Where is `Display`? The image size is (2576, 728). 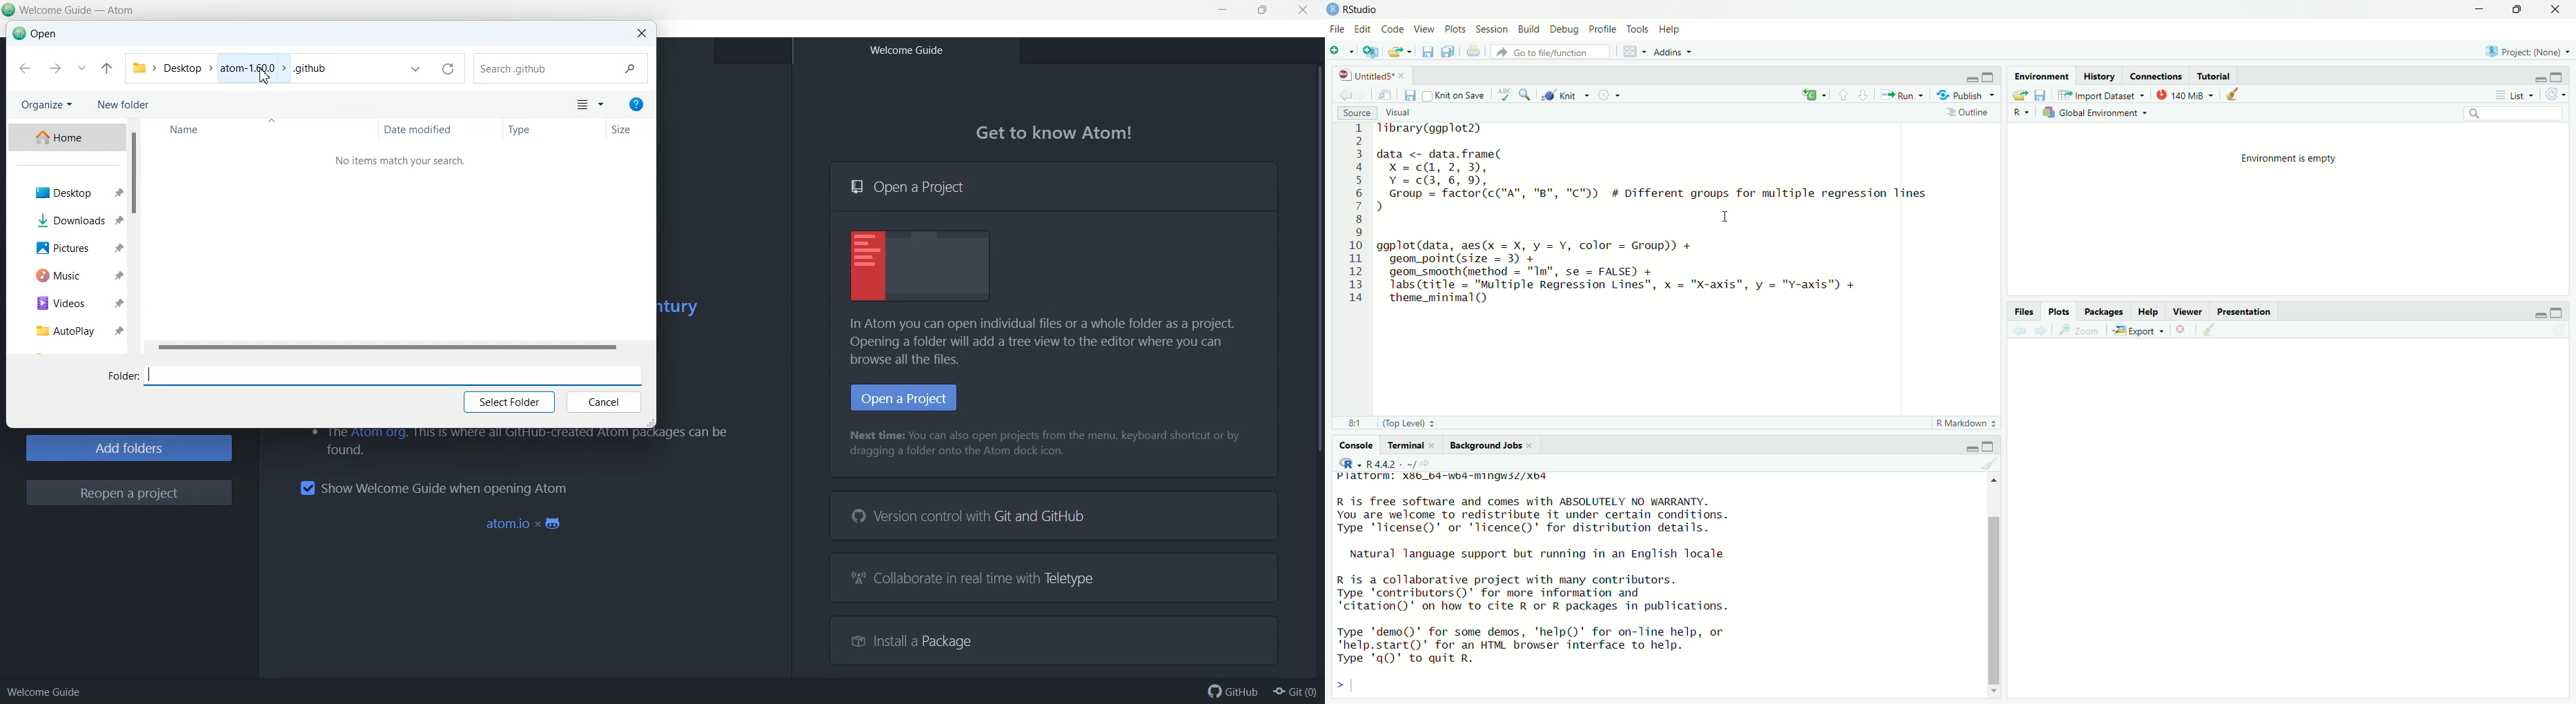 Display is located at coordinates (921, 266).